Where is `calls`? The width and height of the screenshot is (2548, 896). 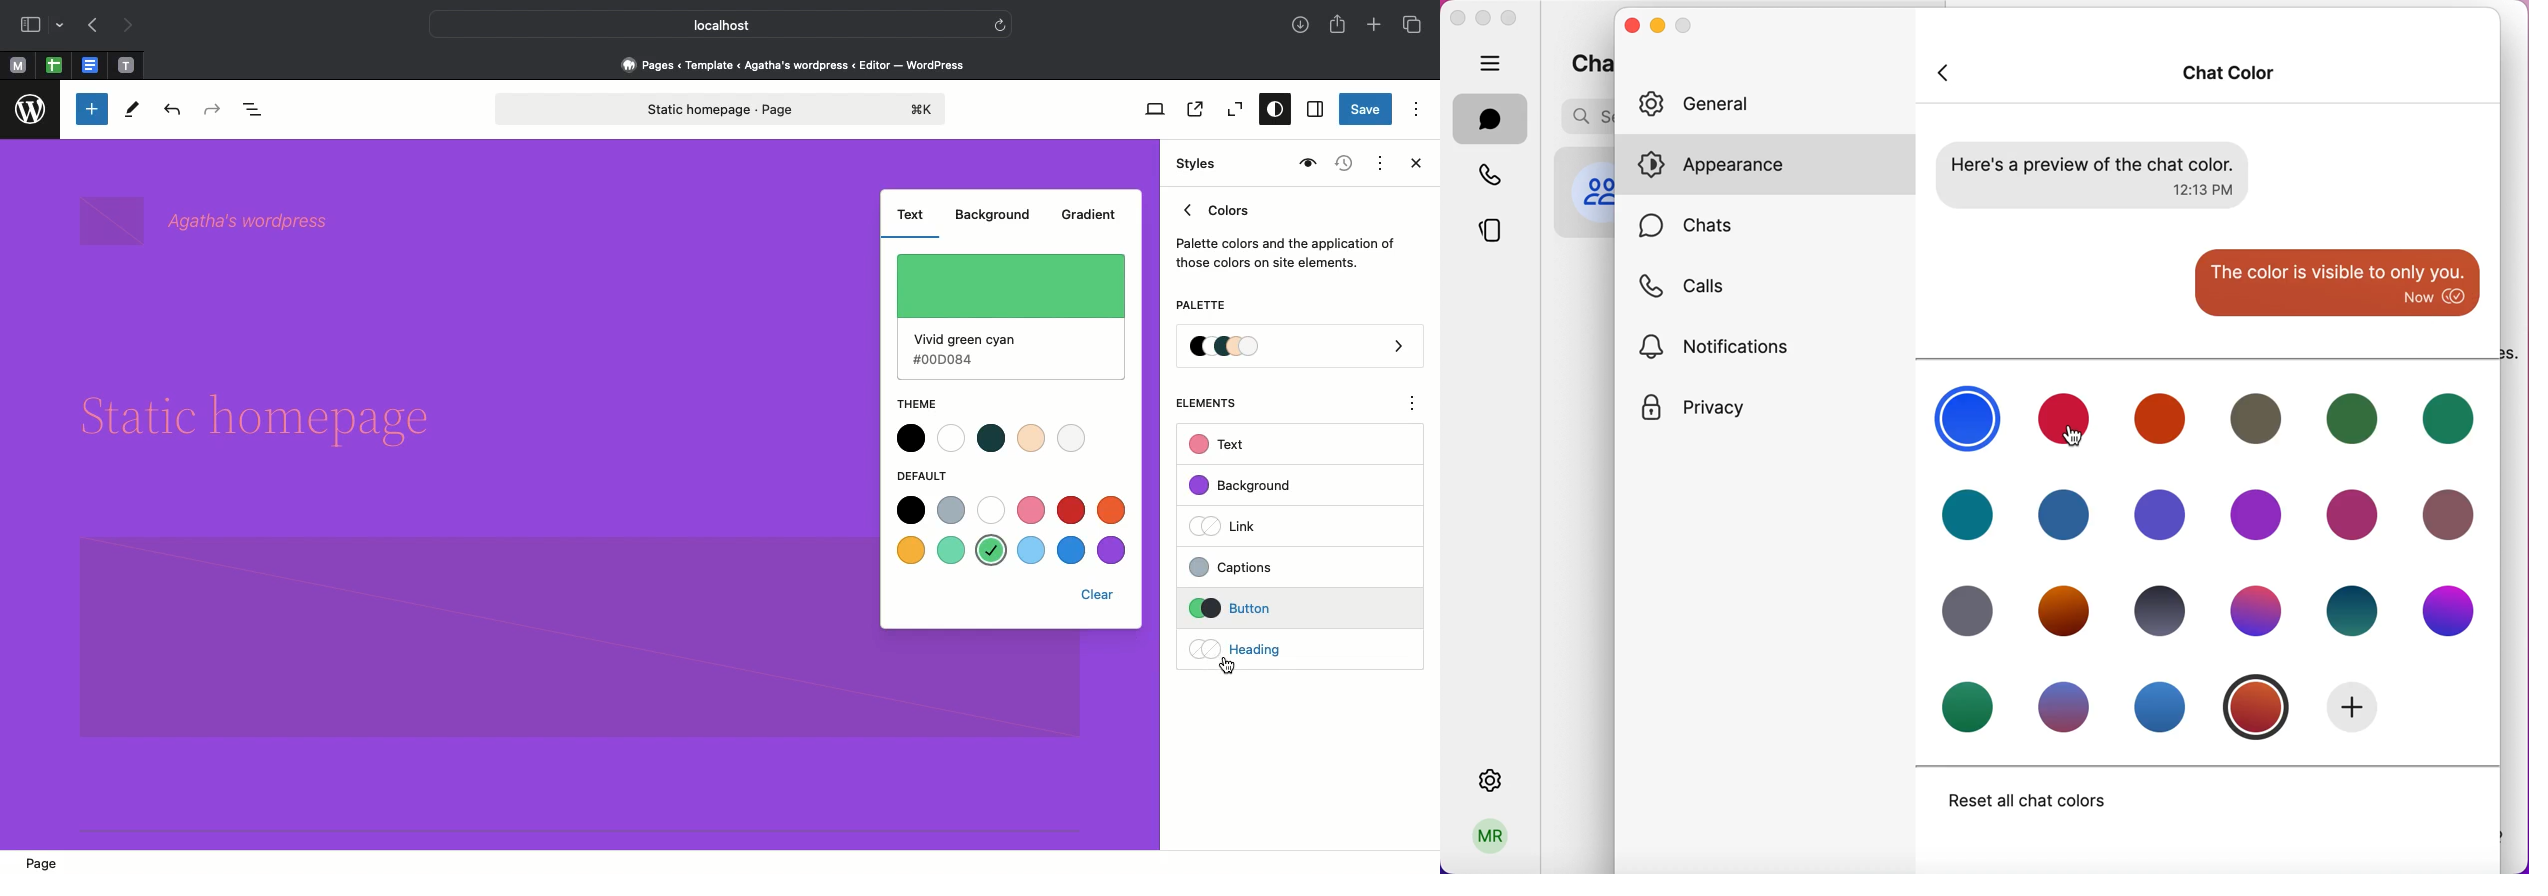
calls is located at coordinates (1730, 286).